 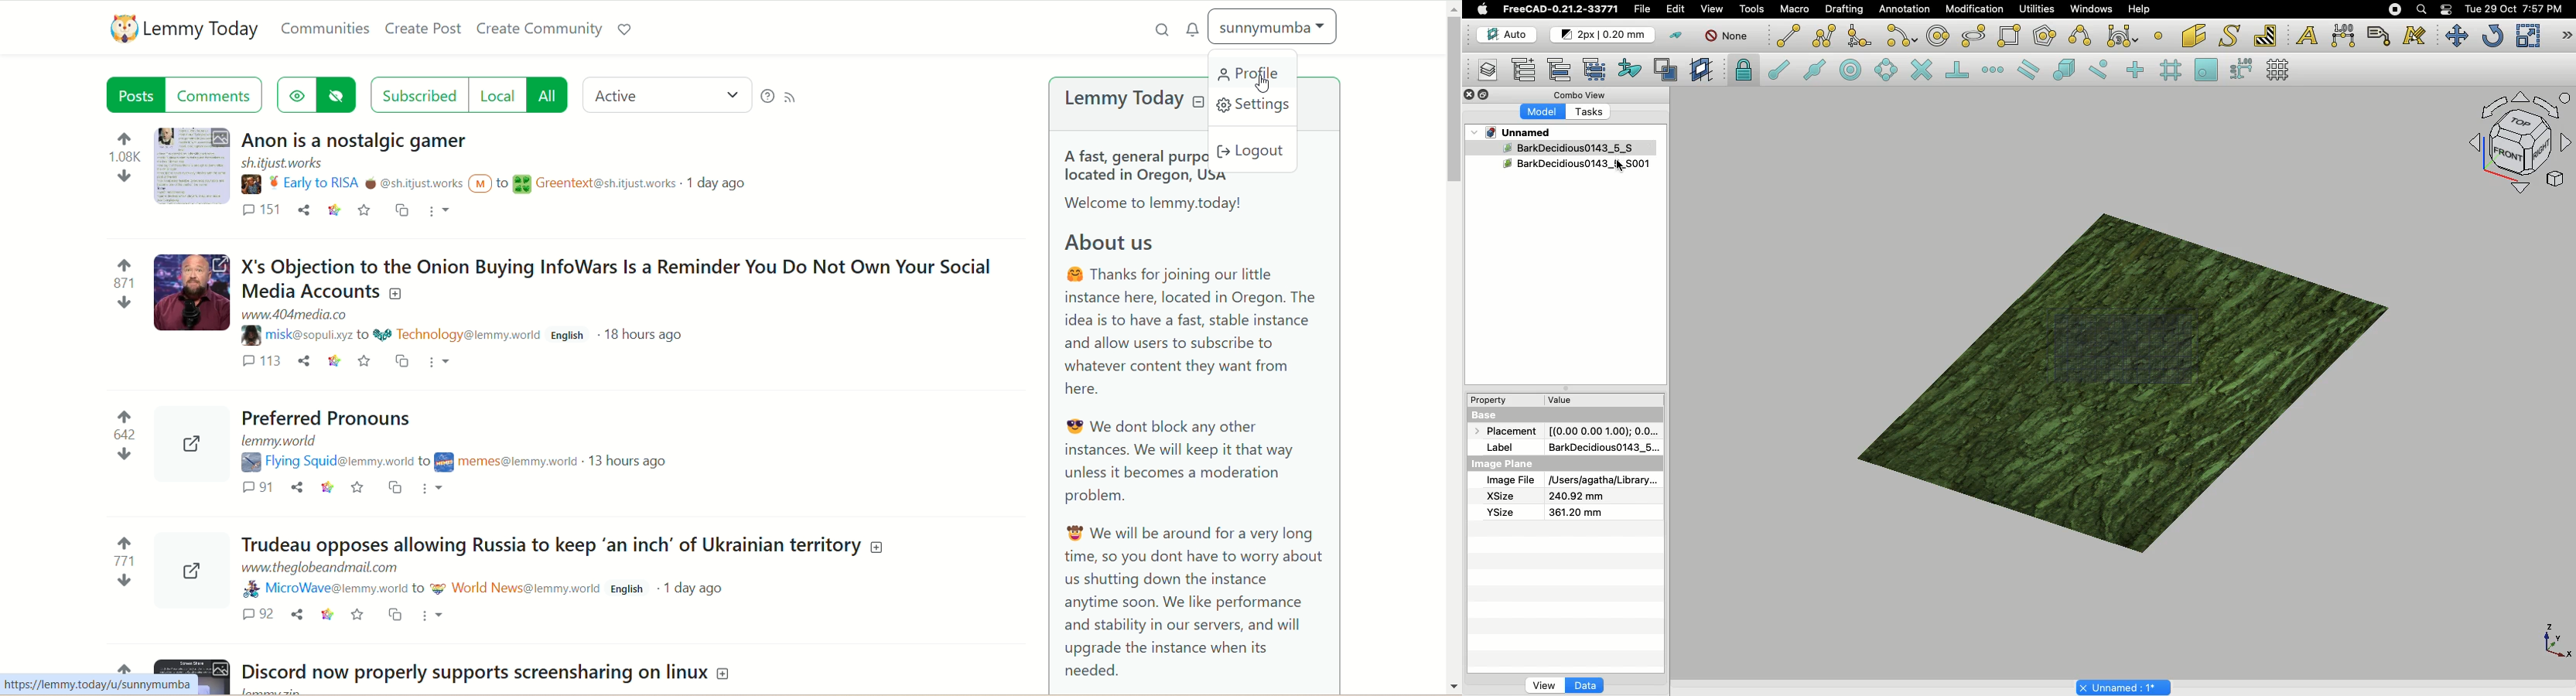 I want to click on Cross post, so click(x=397, y=615).